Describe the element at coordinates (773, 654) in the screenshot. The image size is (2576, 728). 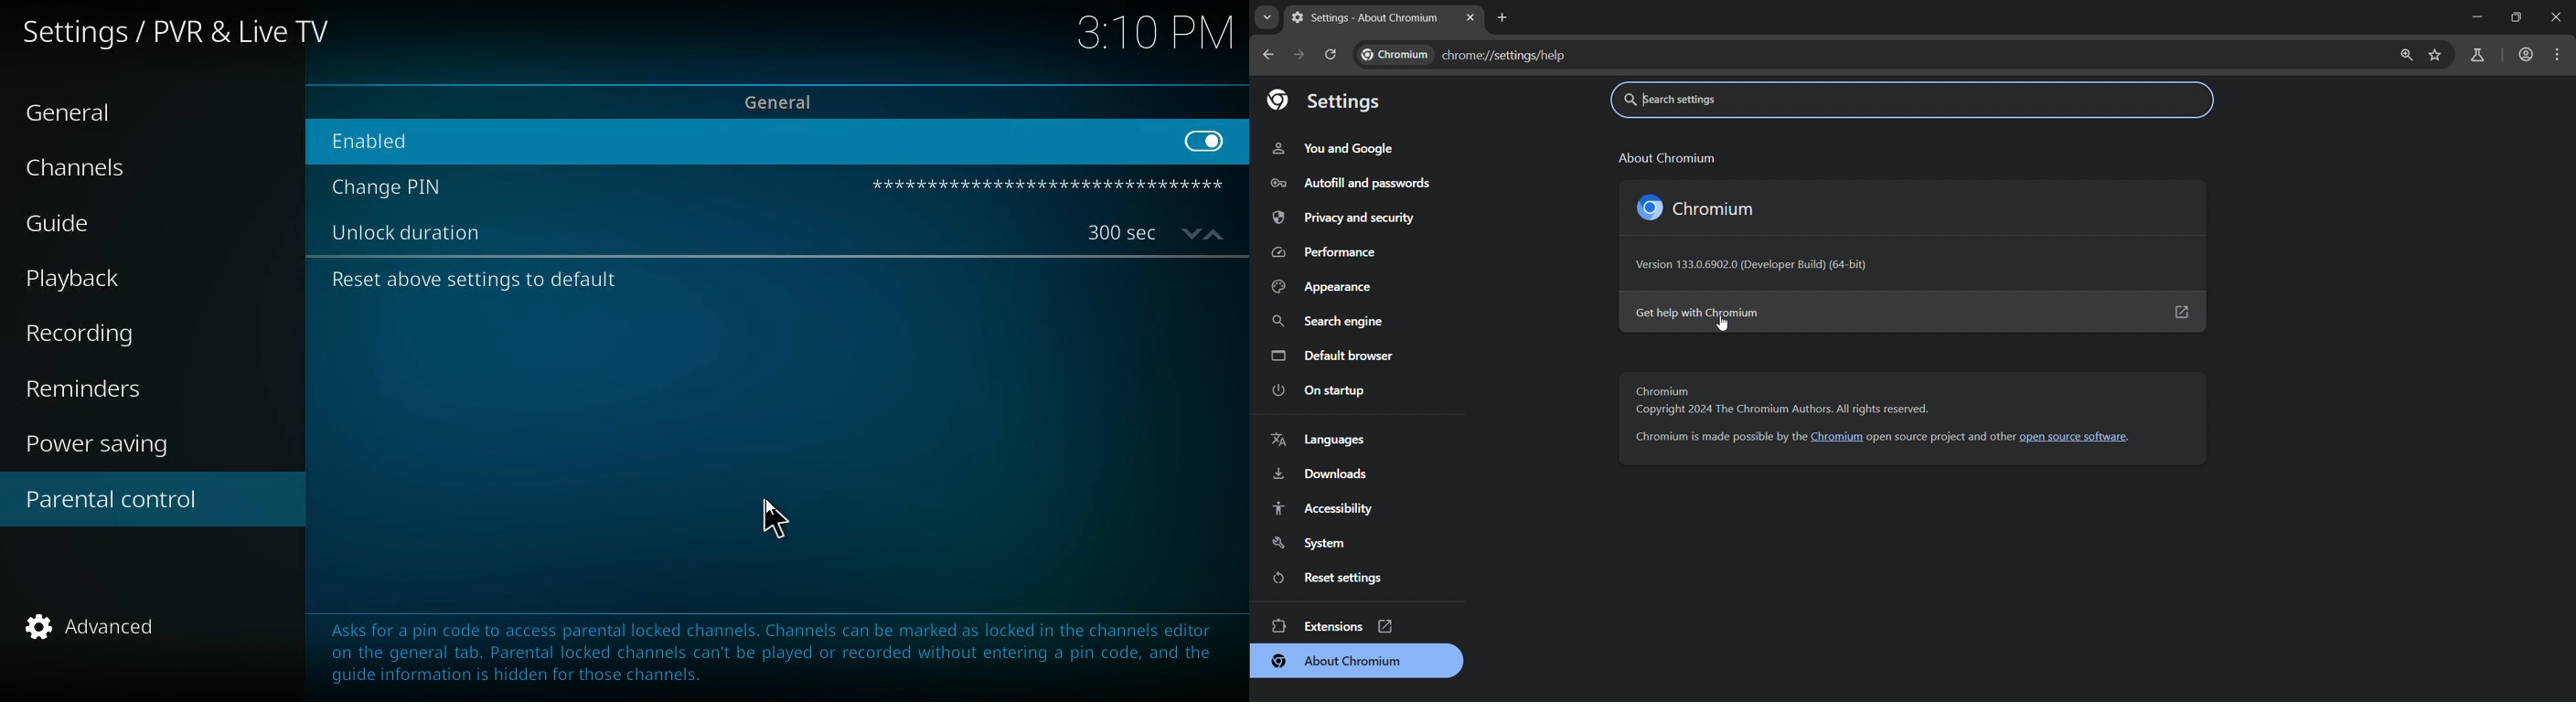
I see `message` at that location.